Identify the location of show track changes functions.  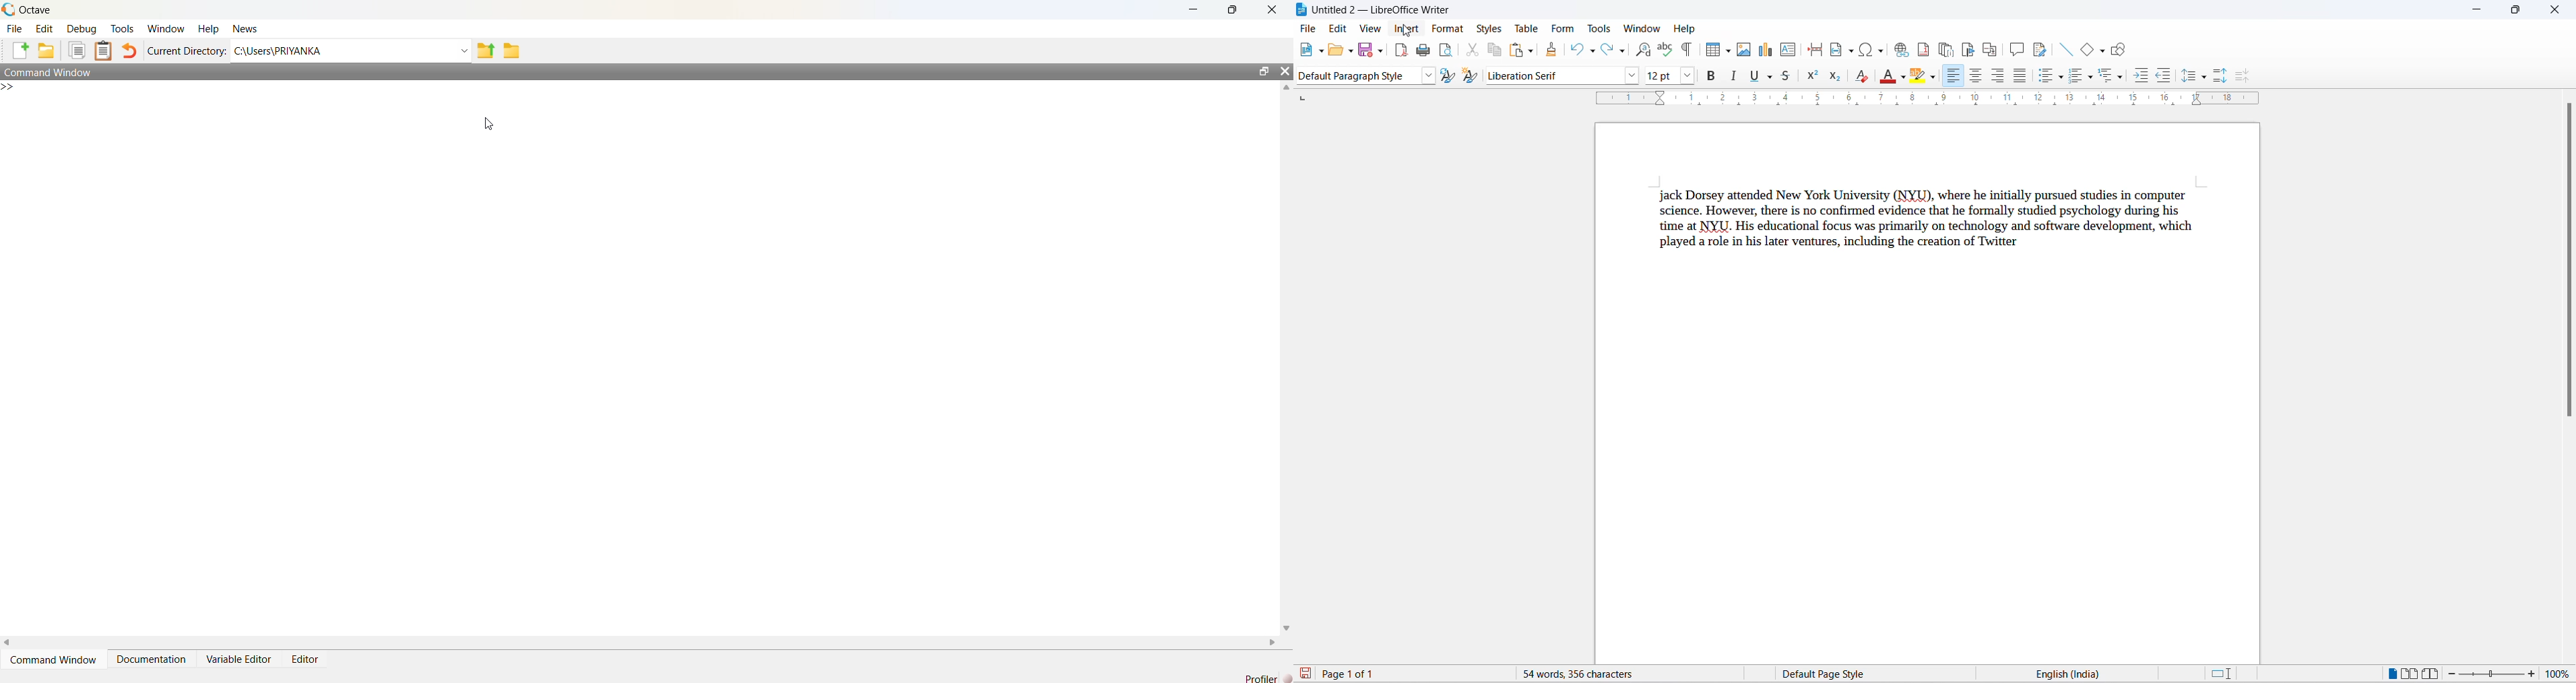
(2041, 49).